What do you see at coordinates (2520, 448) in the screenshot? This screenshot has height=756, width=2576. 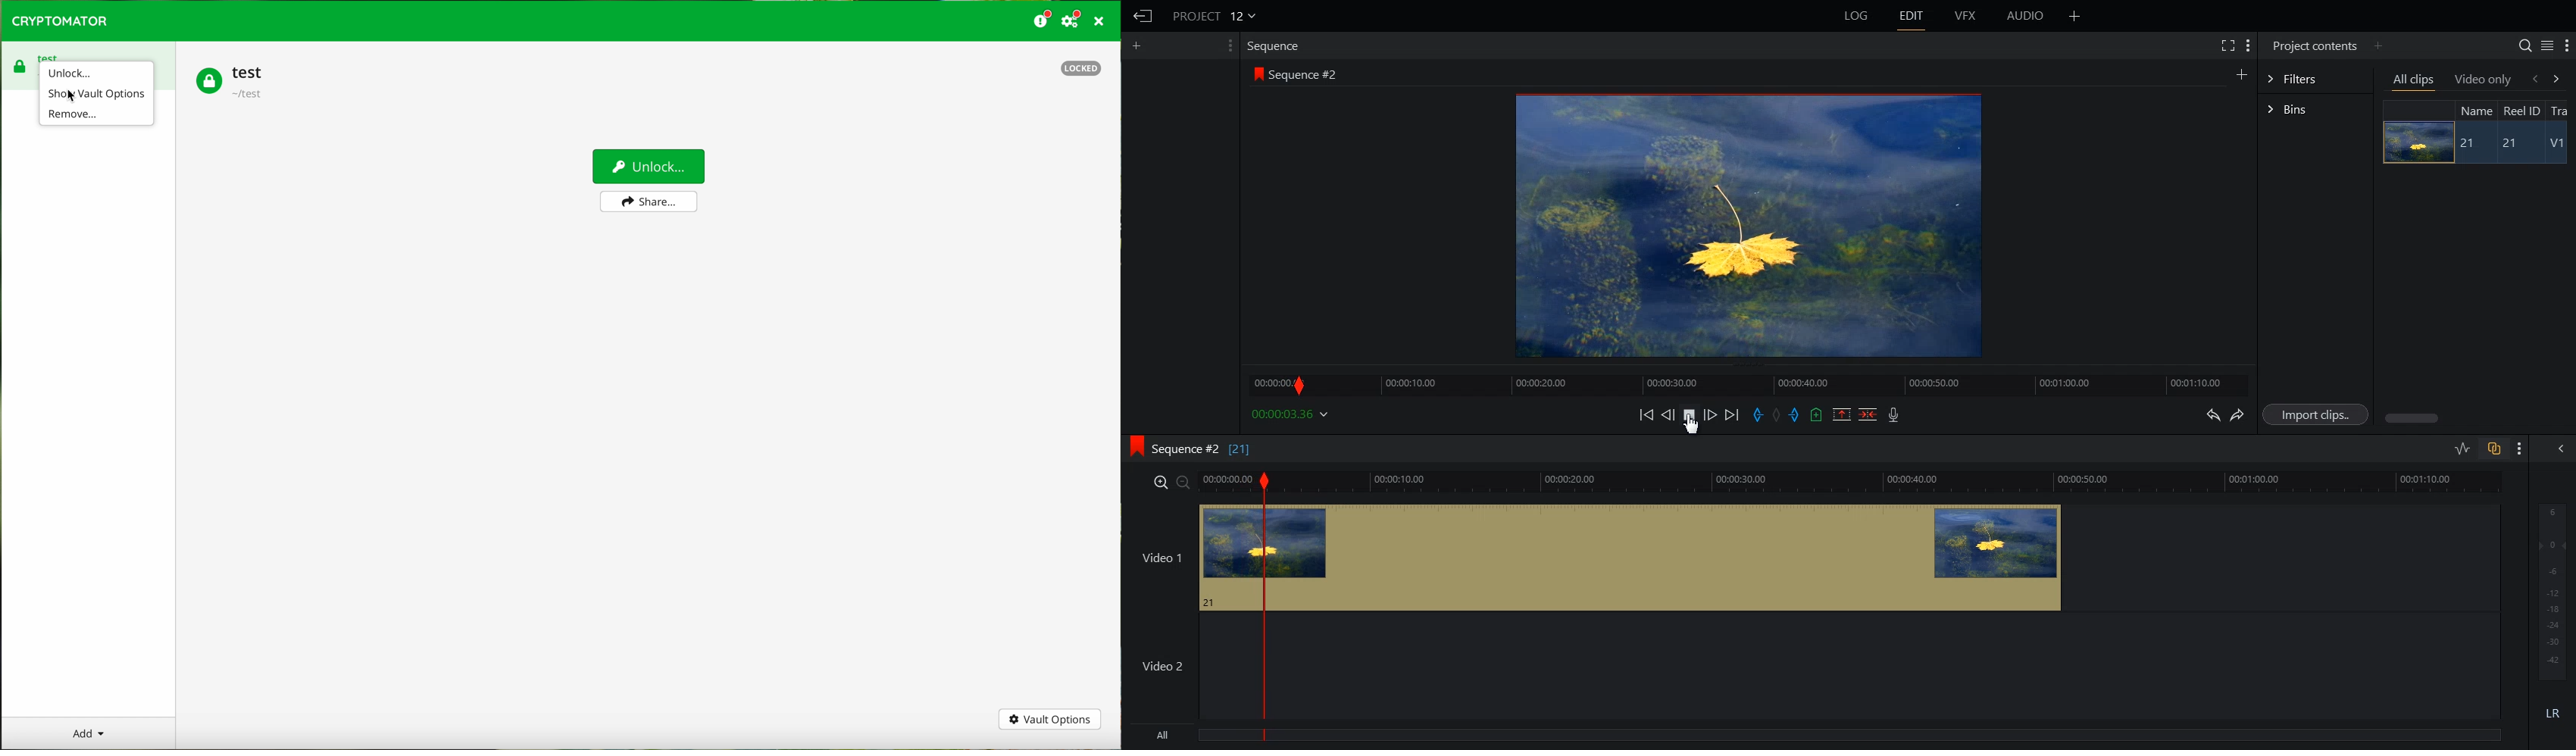 I see `Show setting menu` at bounding box center [2520, 448].